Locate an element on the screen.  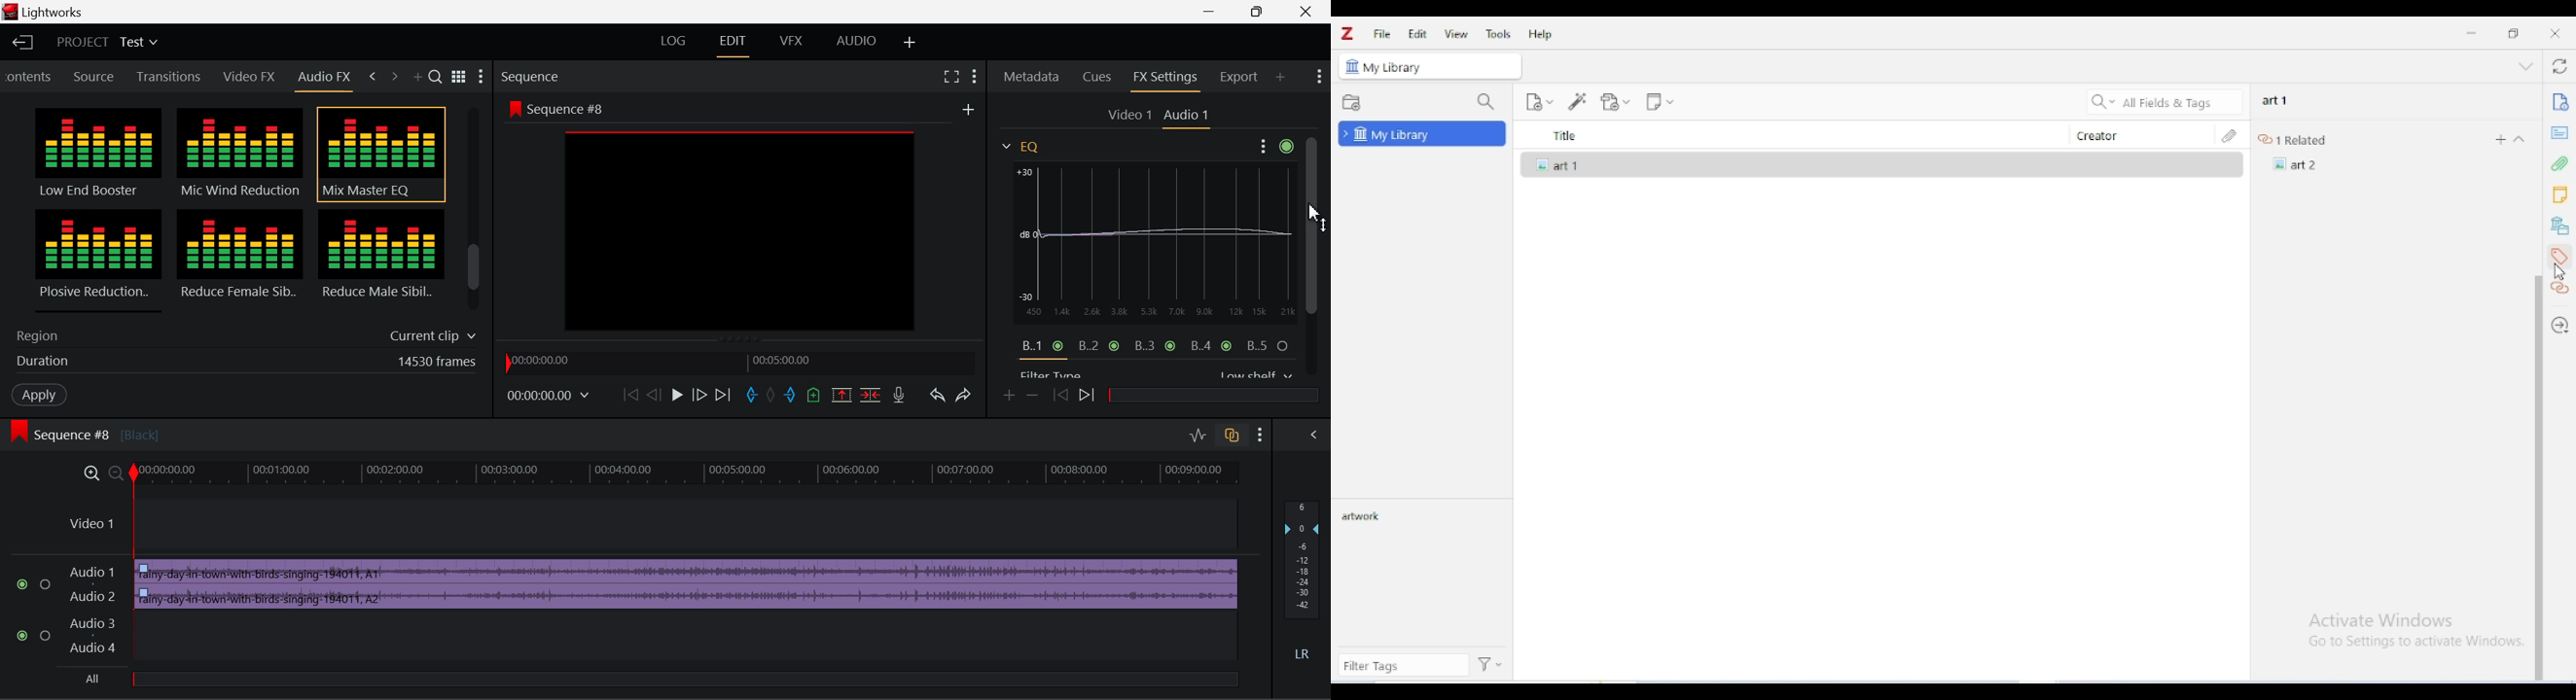
maximize is located at coordinates (2516, 33).